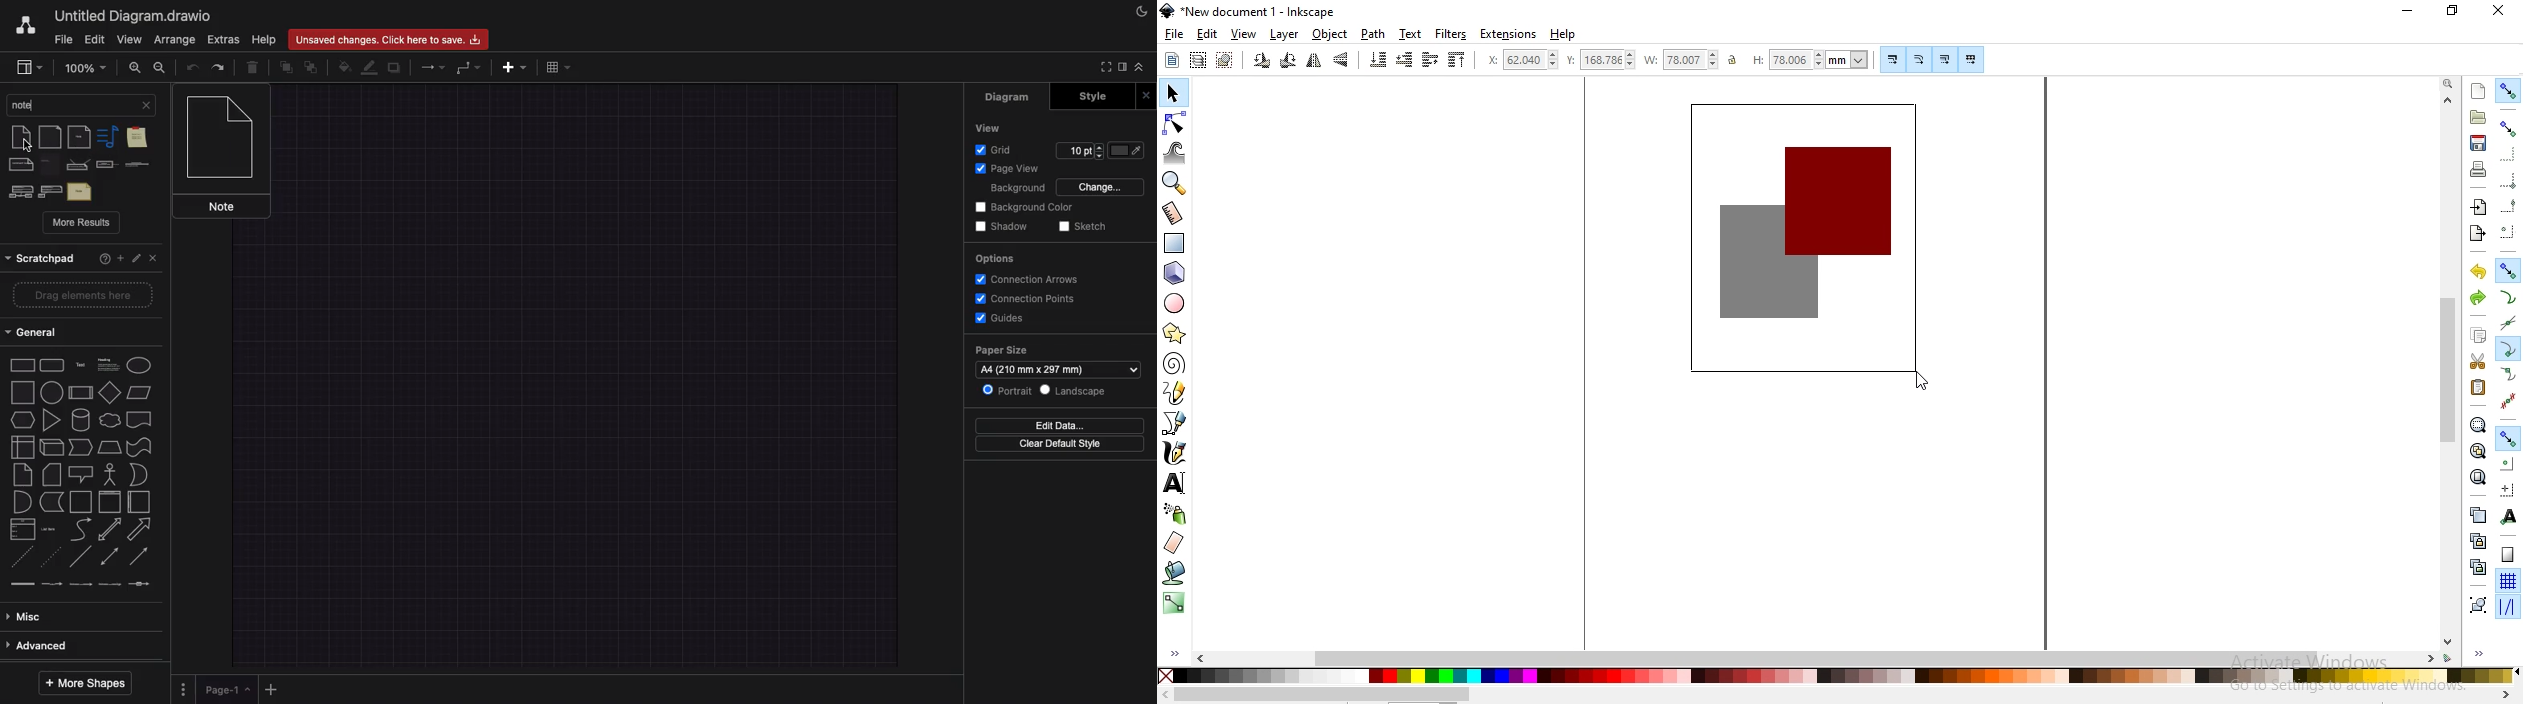  Describe the element at coordinates (63, 40) in the screenshot. I see `File` at that location.